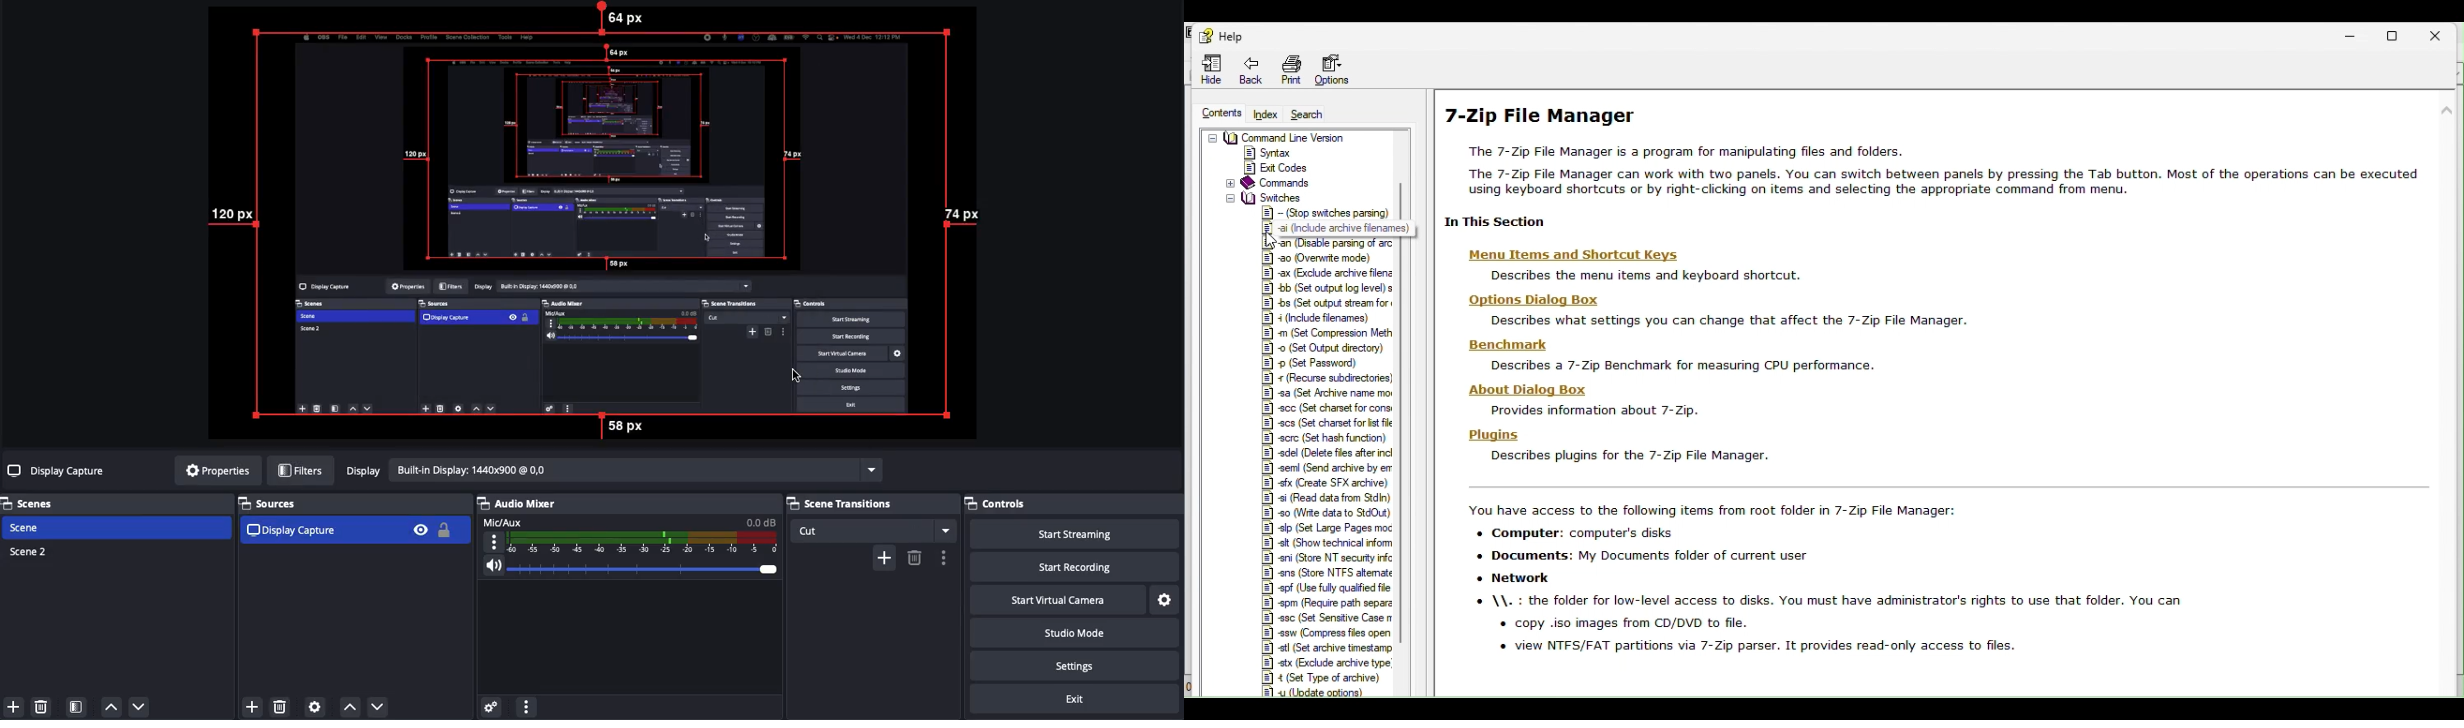  I want to click on Plugins, so click(1500, 435).